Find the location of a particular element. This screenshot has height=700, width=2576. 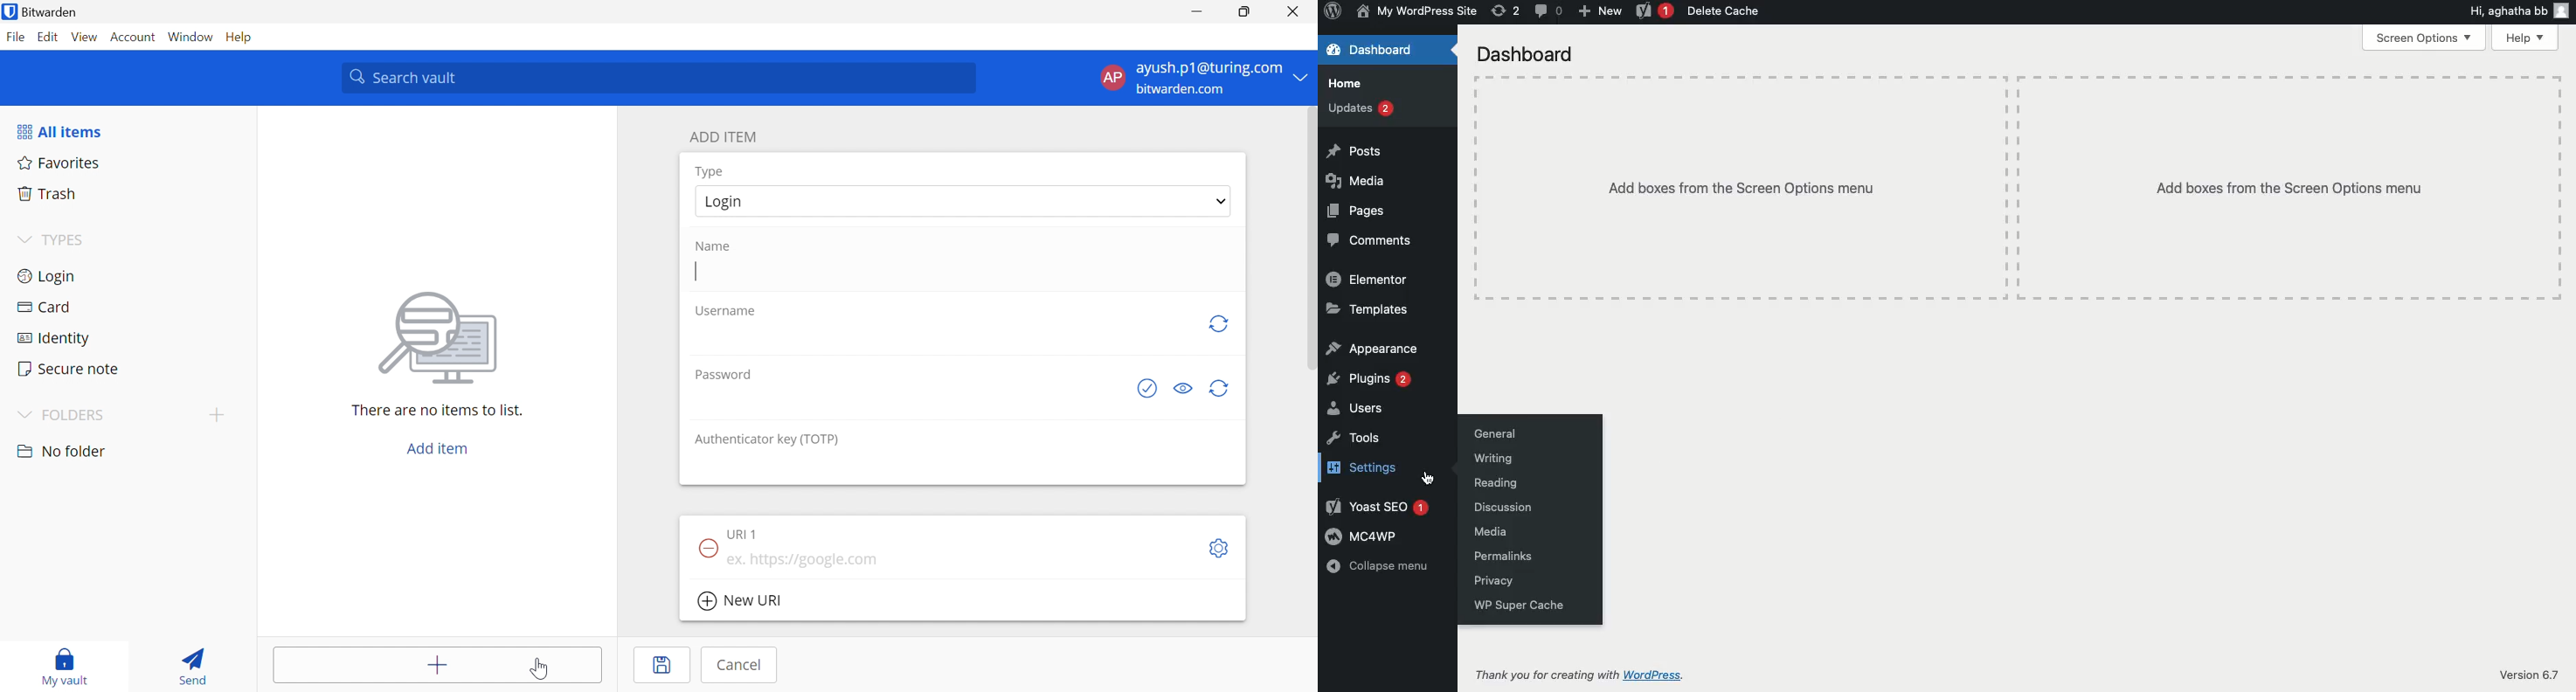

Delete cache is located at coordinates (1724, 10).